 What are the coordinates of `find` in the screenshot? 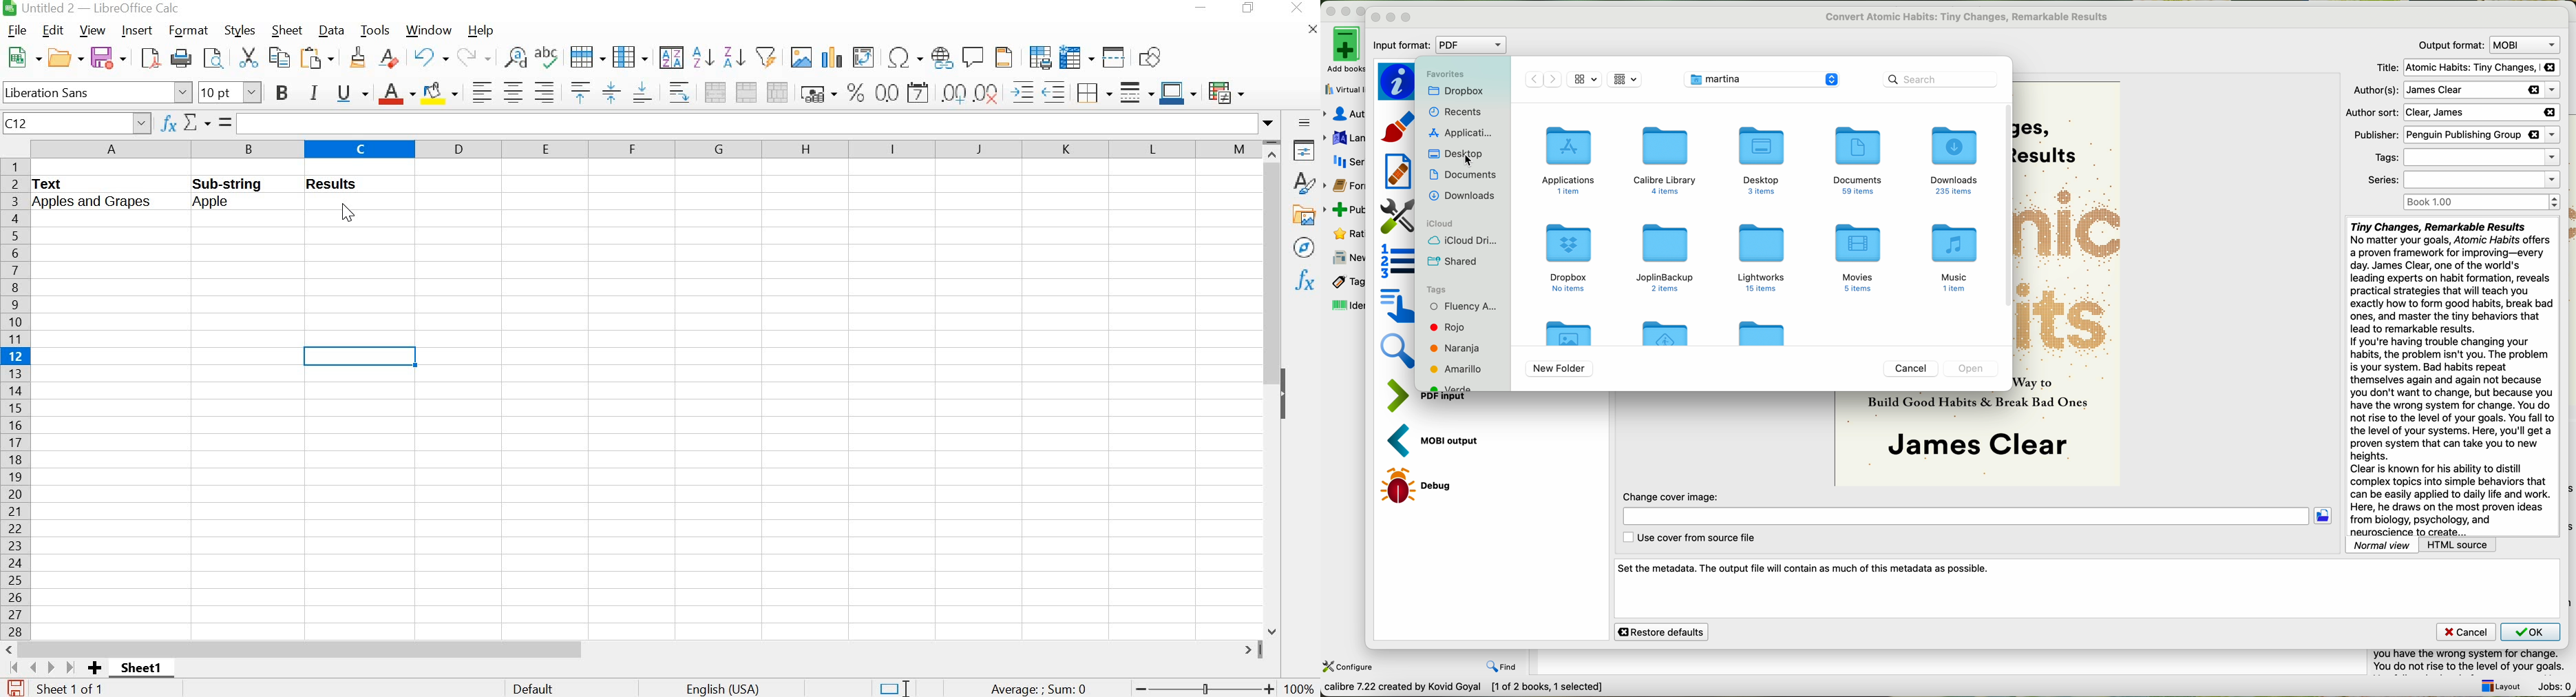 It's located at (1504, 667).